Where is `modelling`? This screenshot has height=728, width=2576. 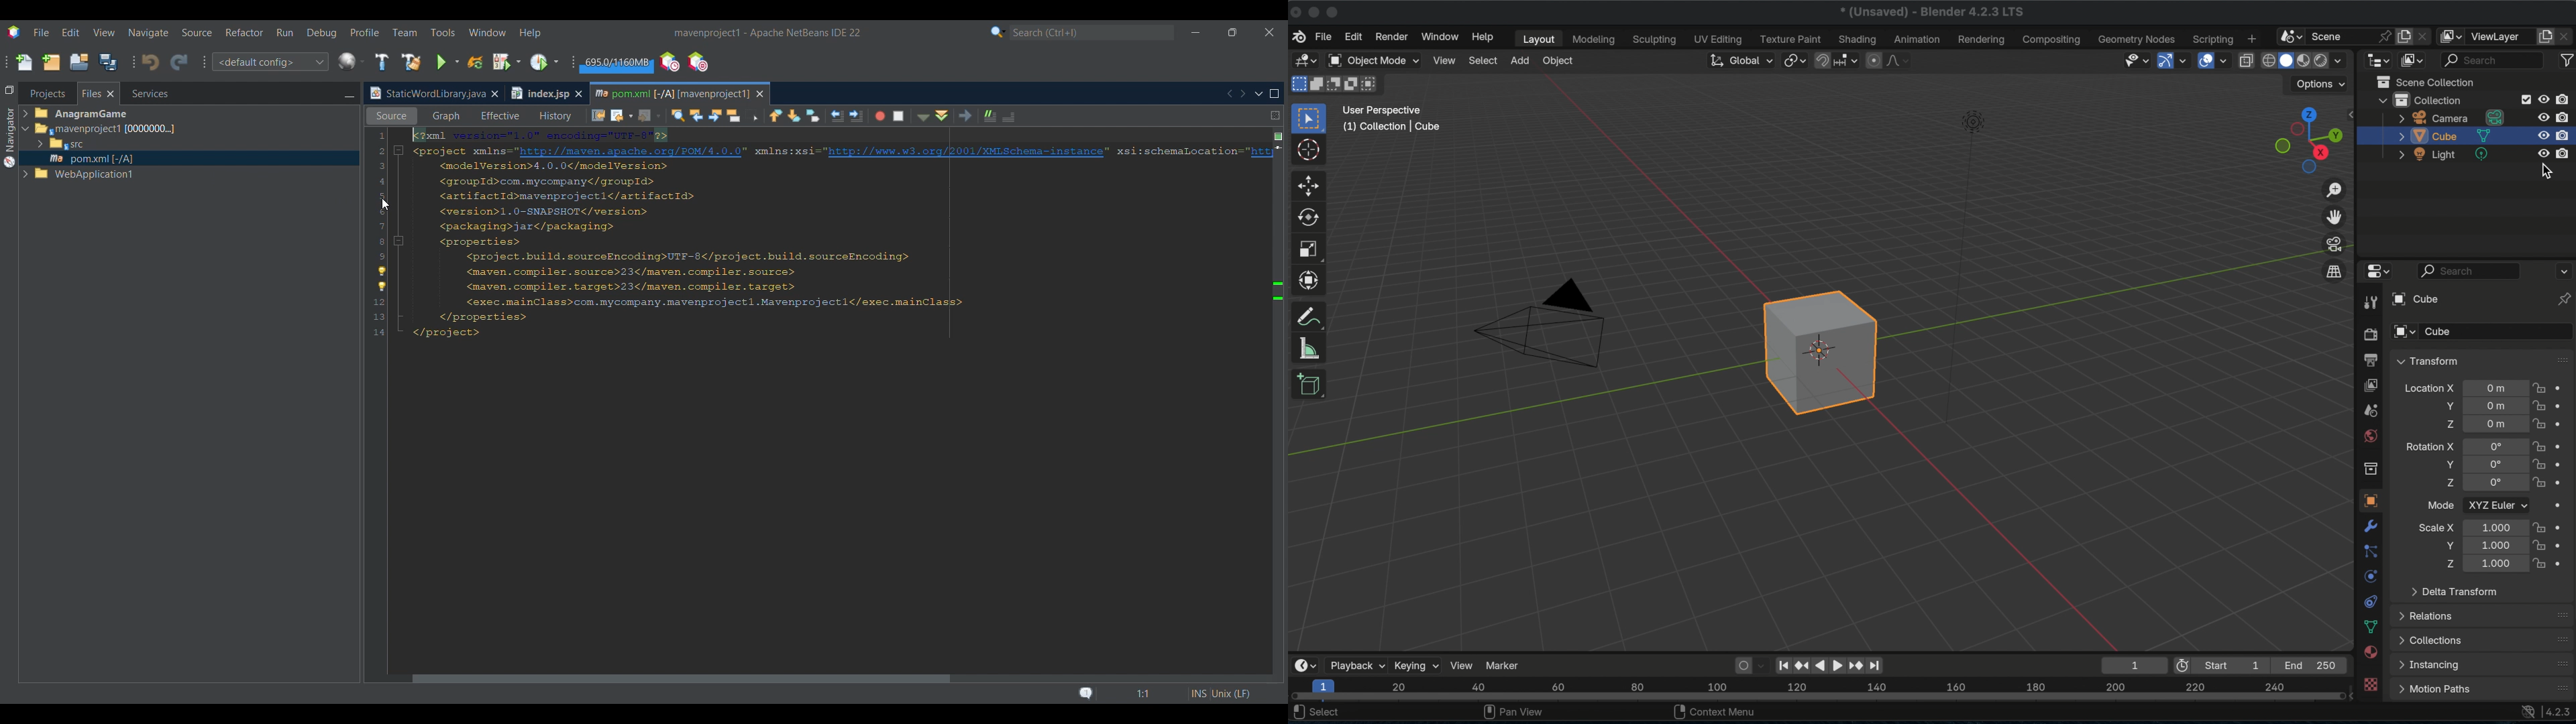
modelling is located at coordinates (1593, 40).